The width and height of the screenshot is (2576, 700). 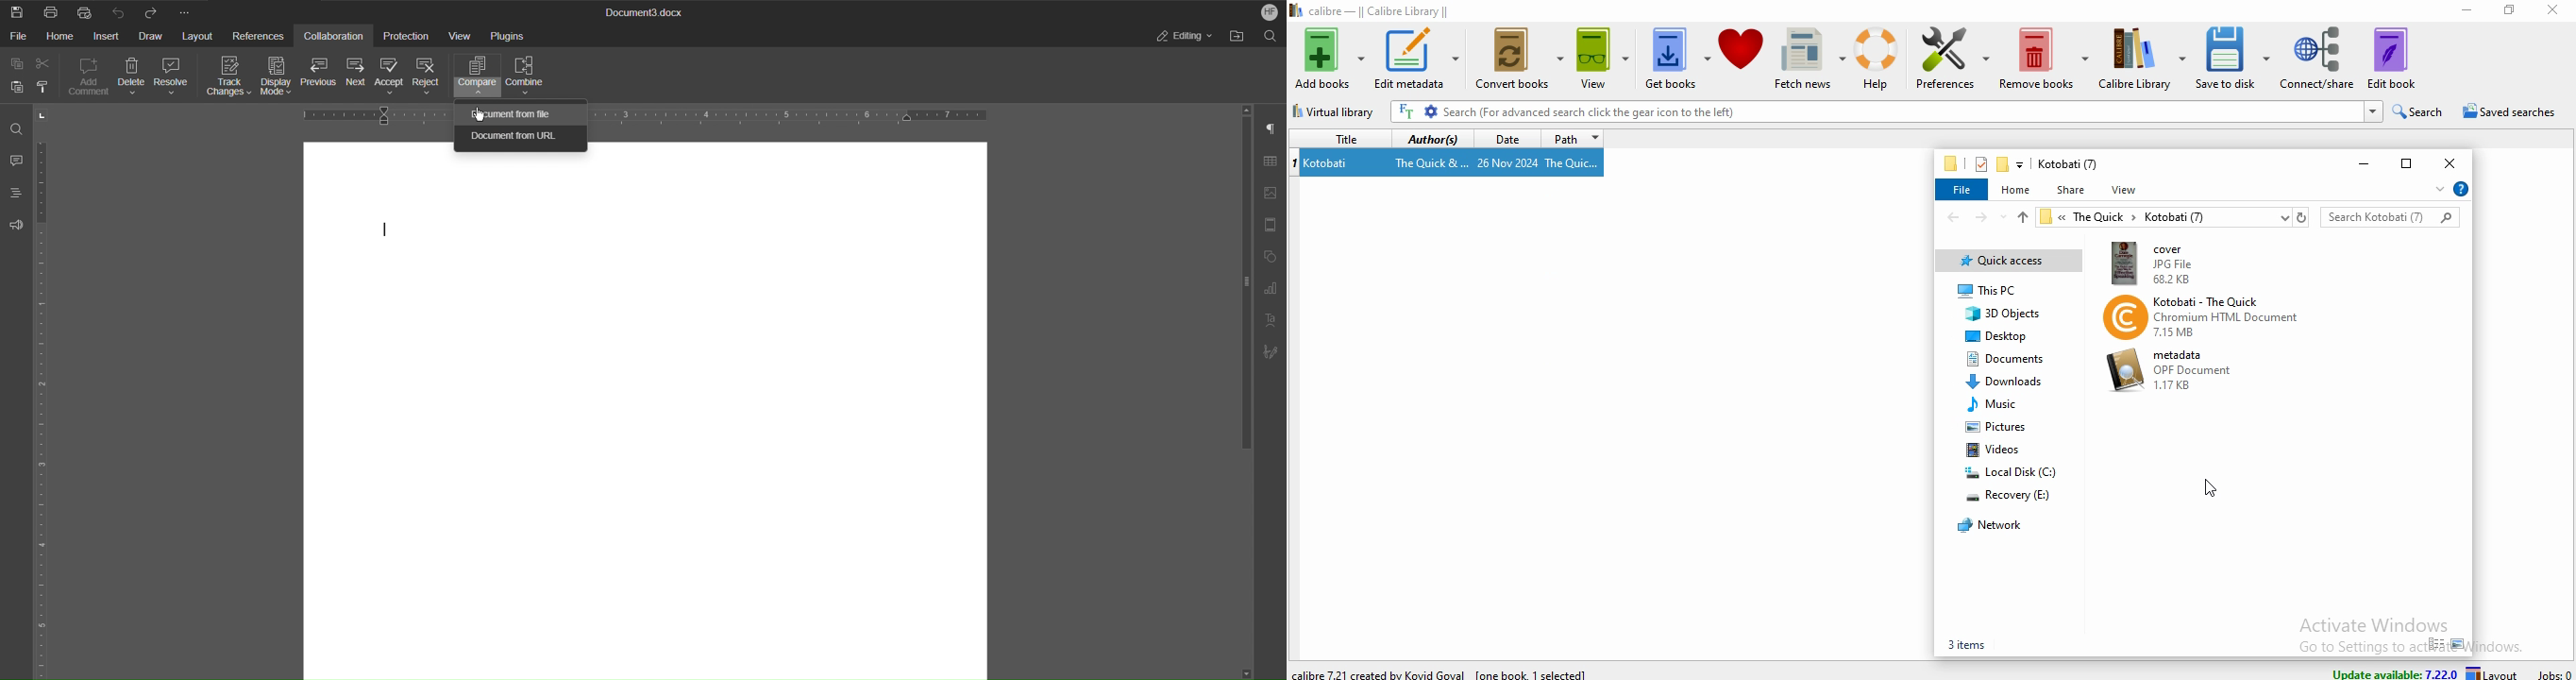 What do you see at coordinates (1271, 320) in the screenshot?
I see `Text Art` at bounding box center [1271, 320].